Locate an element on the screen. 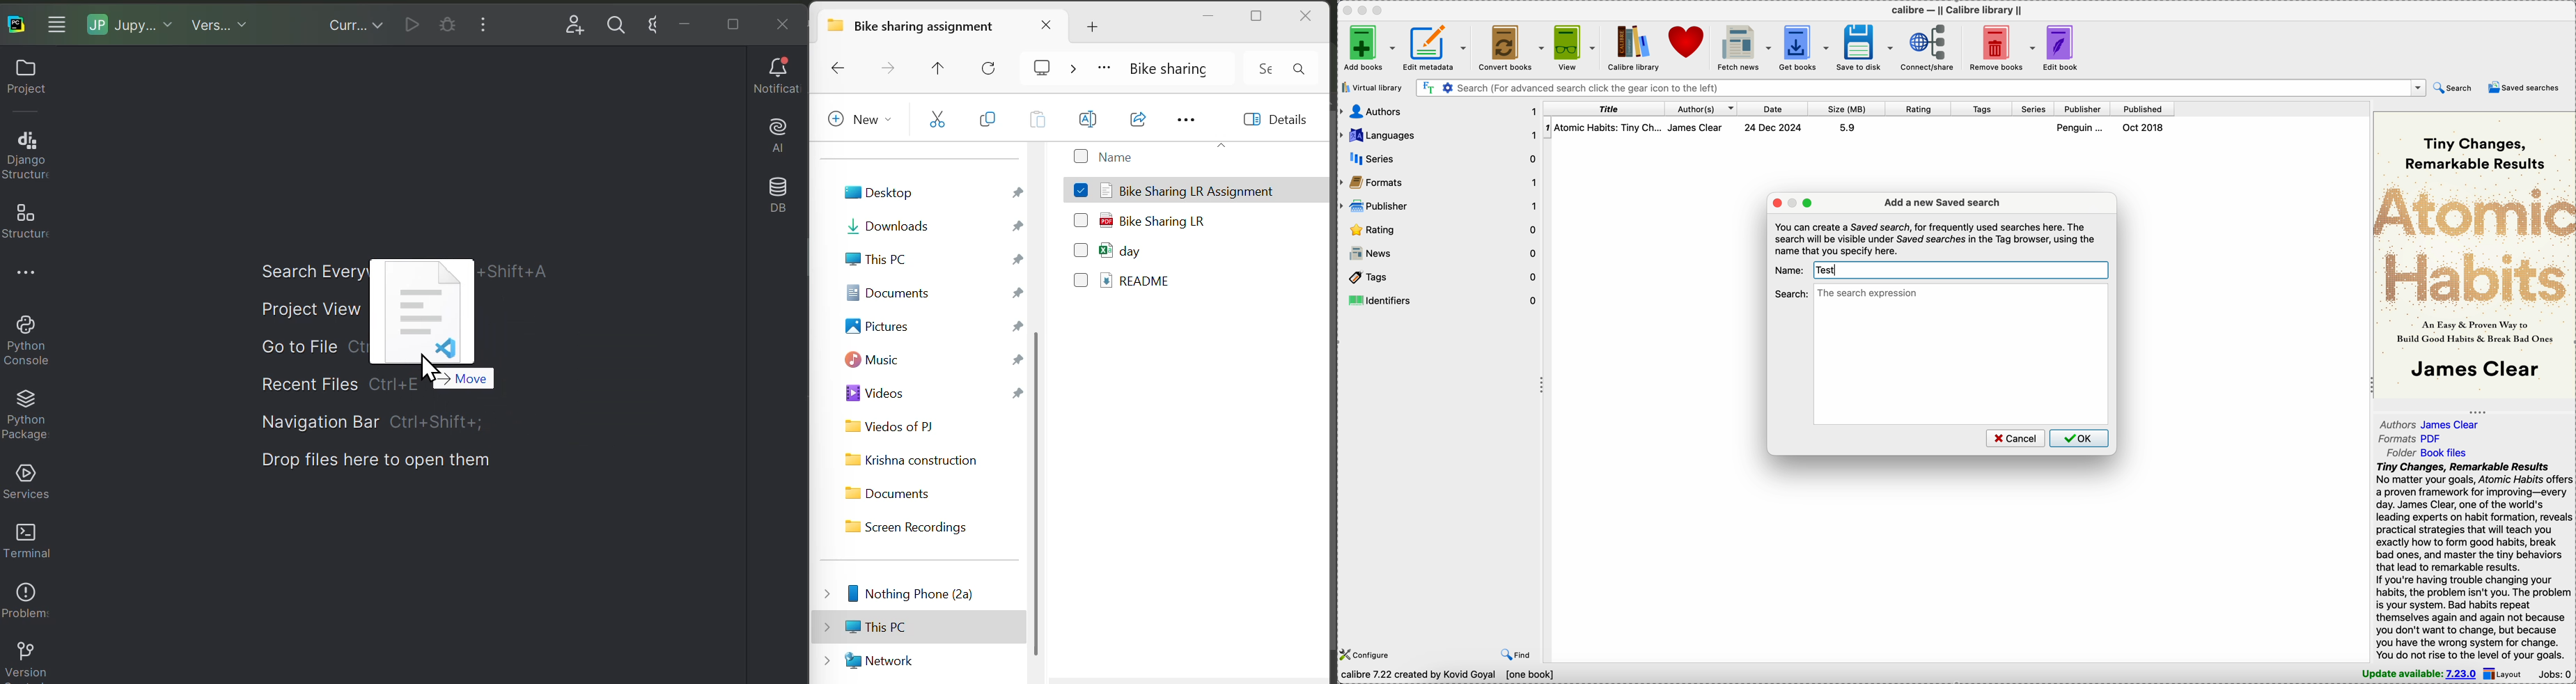 This screenshot has height=700, width=2576. series is located at coordinates (1444, 158).